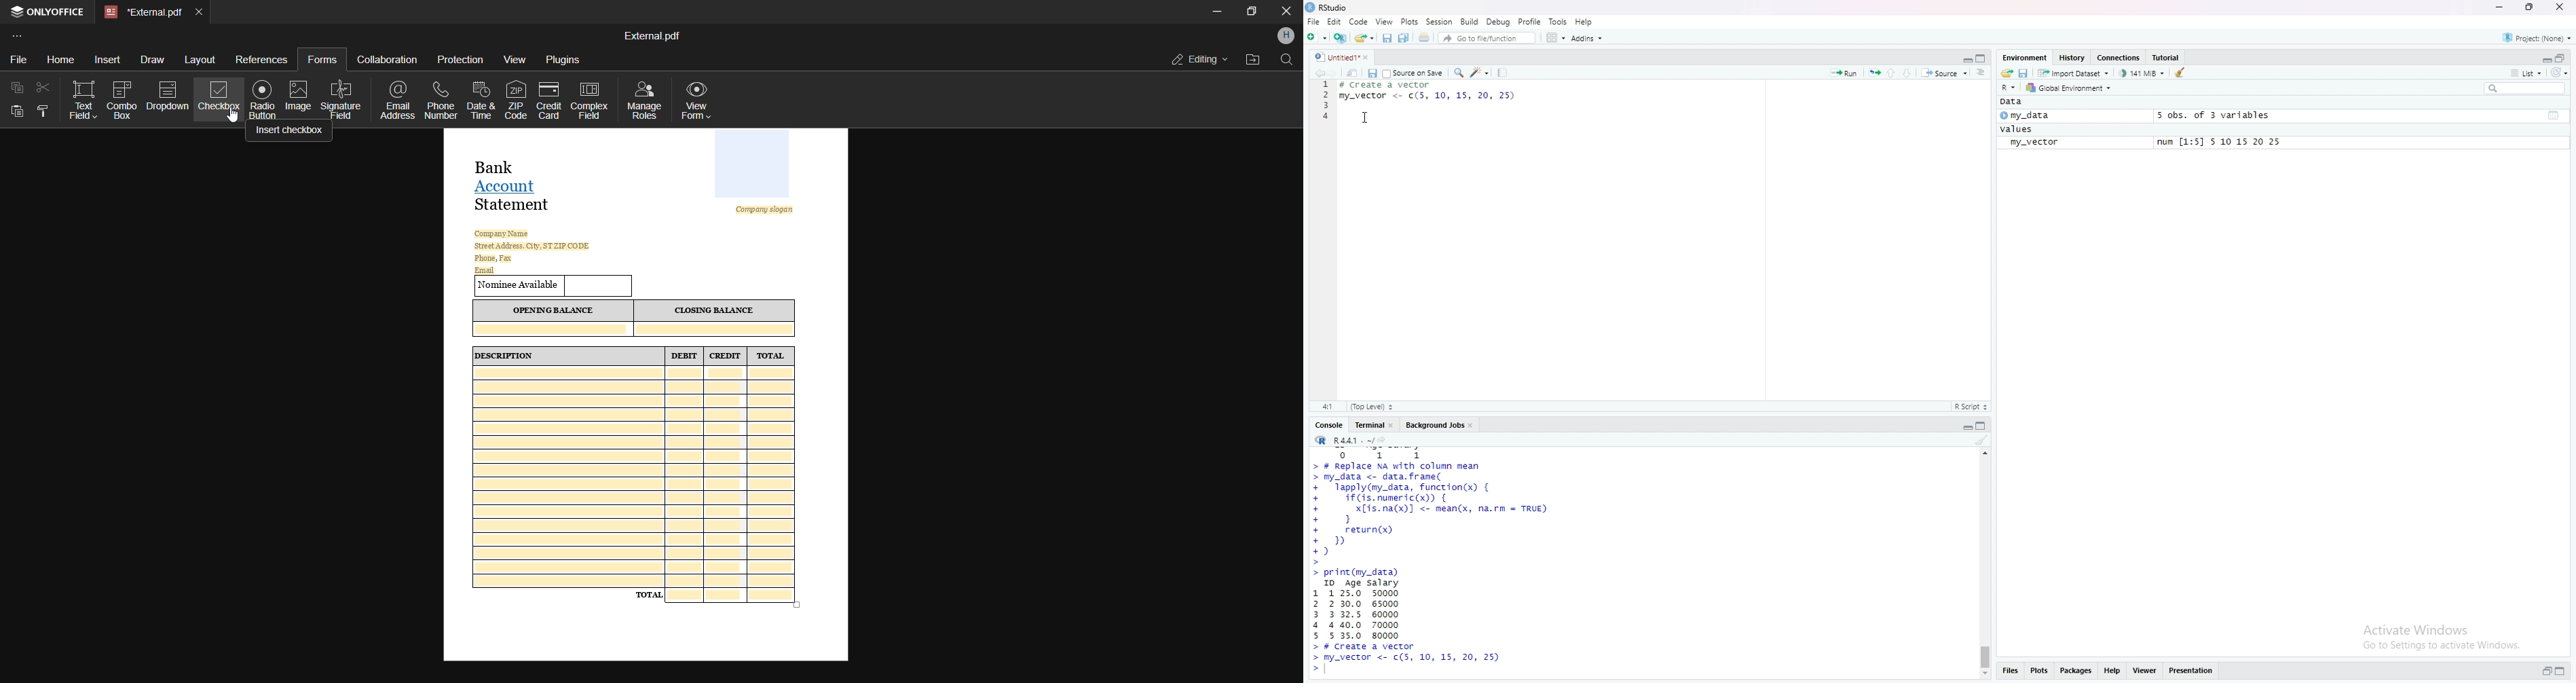  What do you see at coordinates (1414, 72) in the screenshot?
I see `source on save` at bounding box center [1414, 72].